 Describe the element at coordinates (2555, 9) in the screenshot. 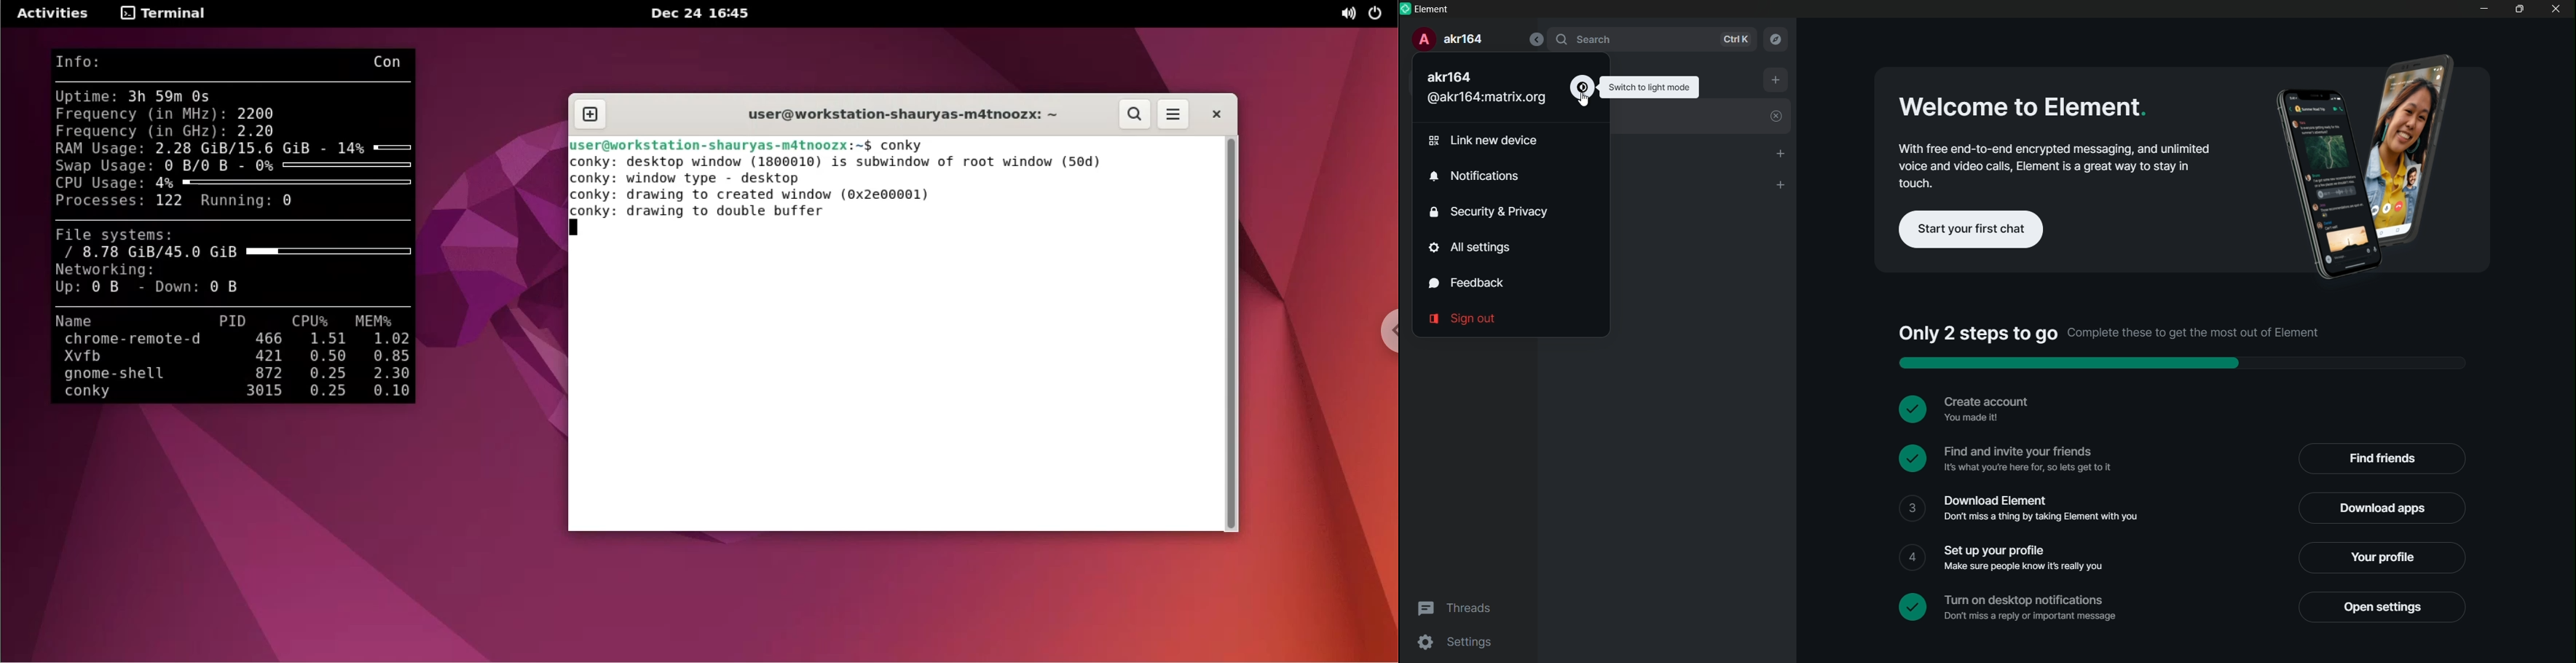

I see `close app` at that location.